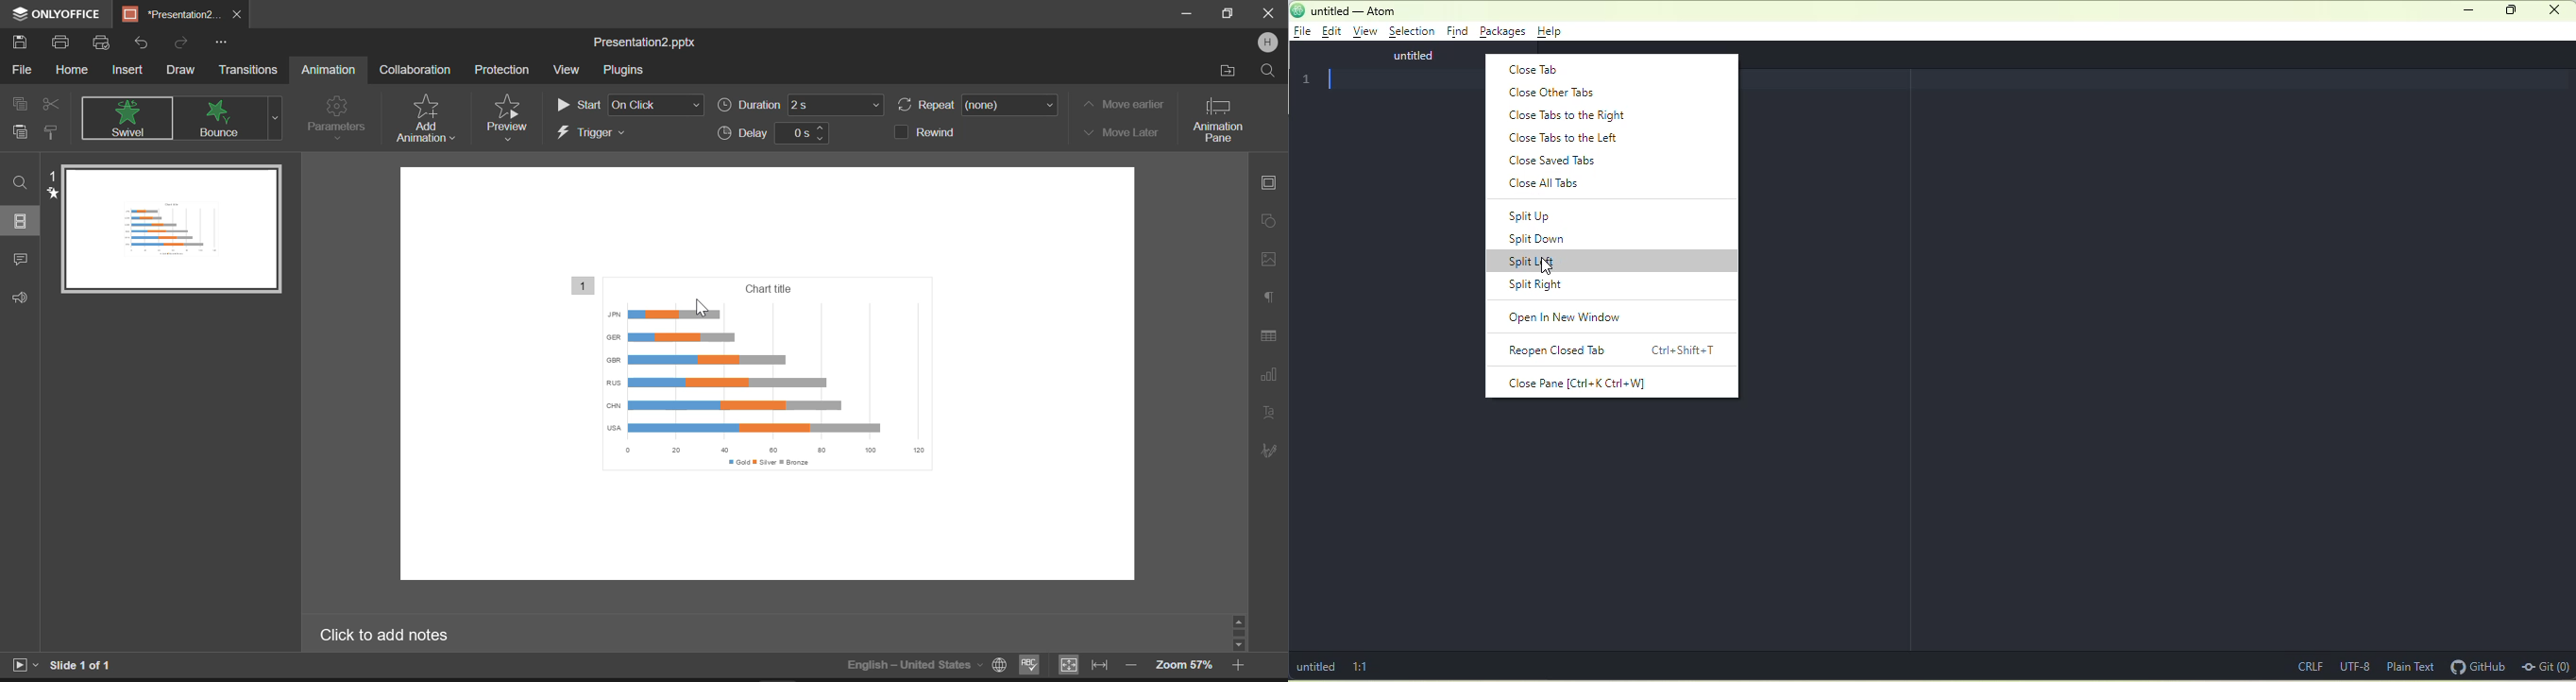 This screenshot has width=2576, height=700. I want to click on View, so click(566, 69).